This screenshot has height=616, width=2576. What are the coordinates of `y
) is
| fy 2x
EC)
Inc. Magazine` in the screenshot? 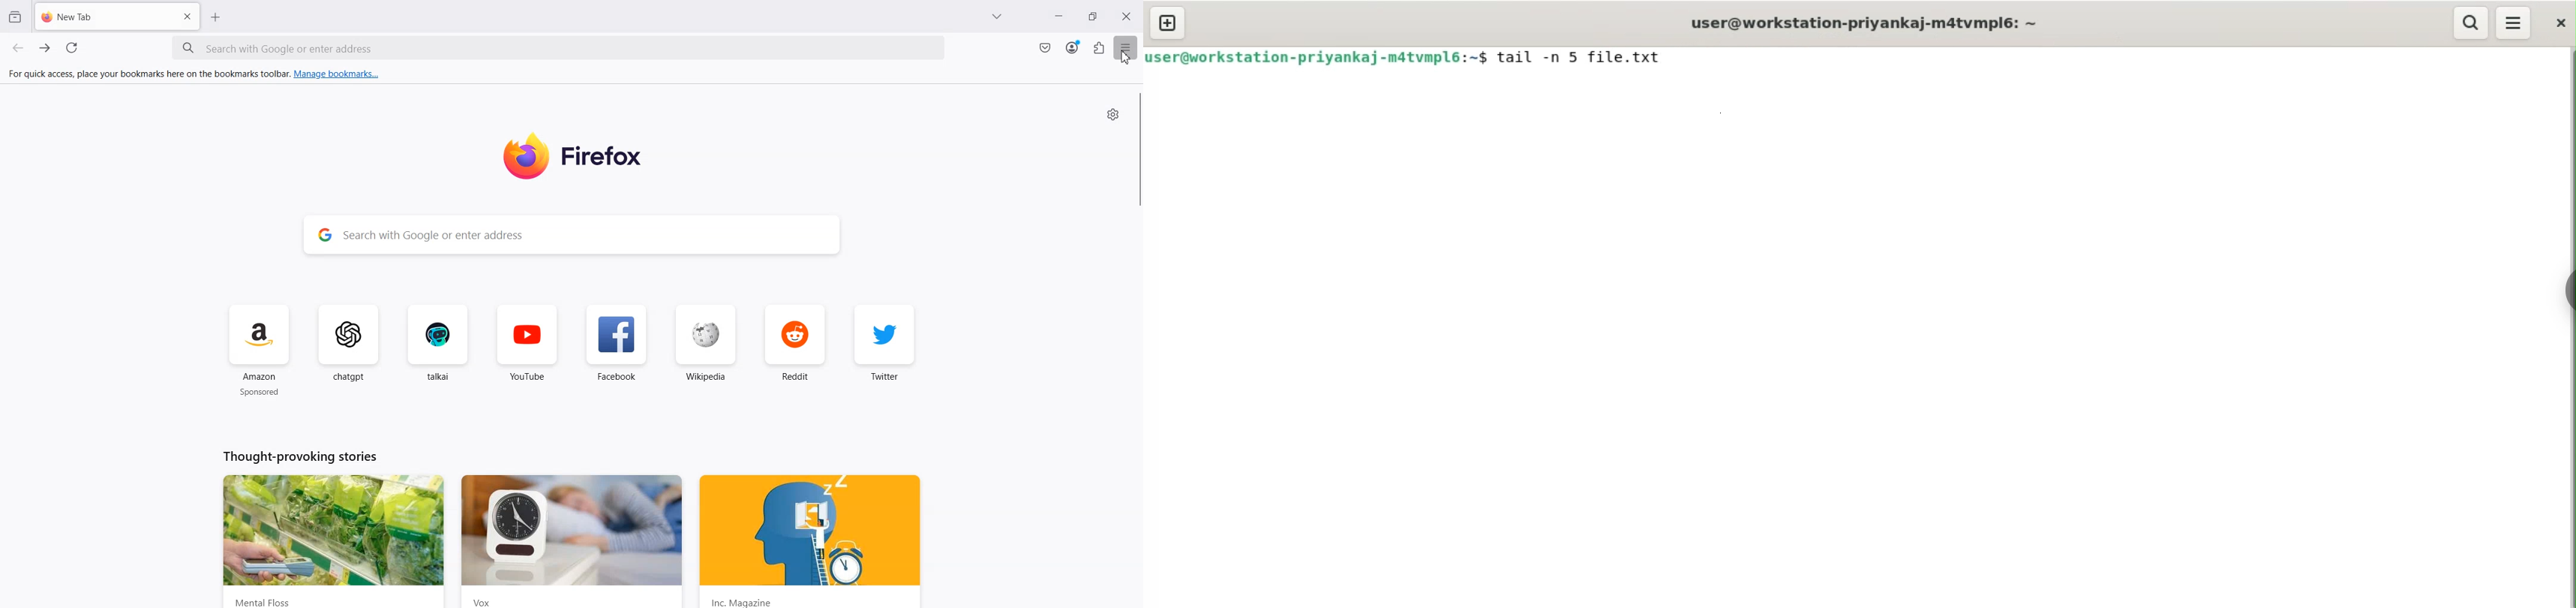 It's located at (812, 540).